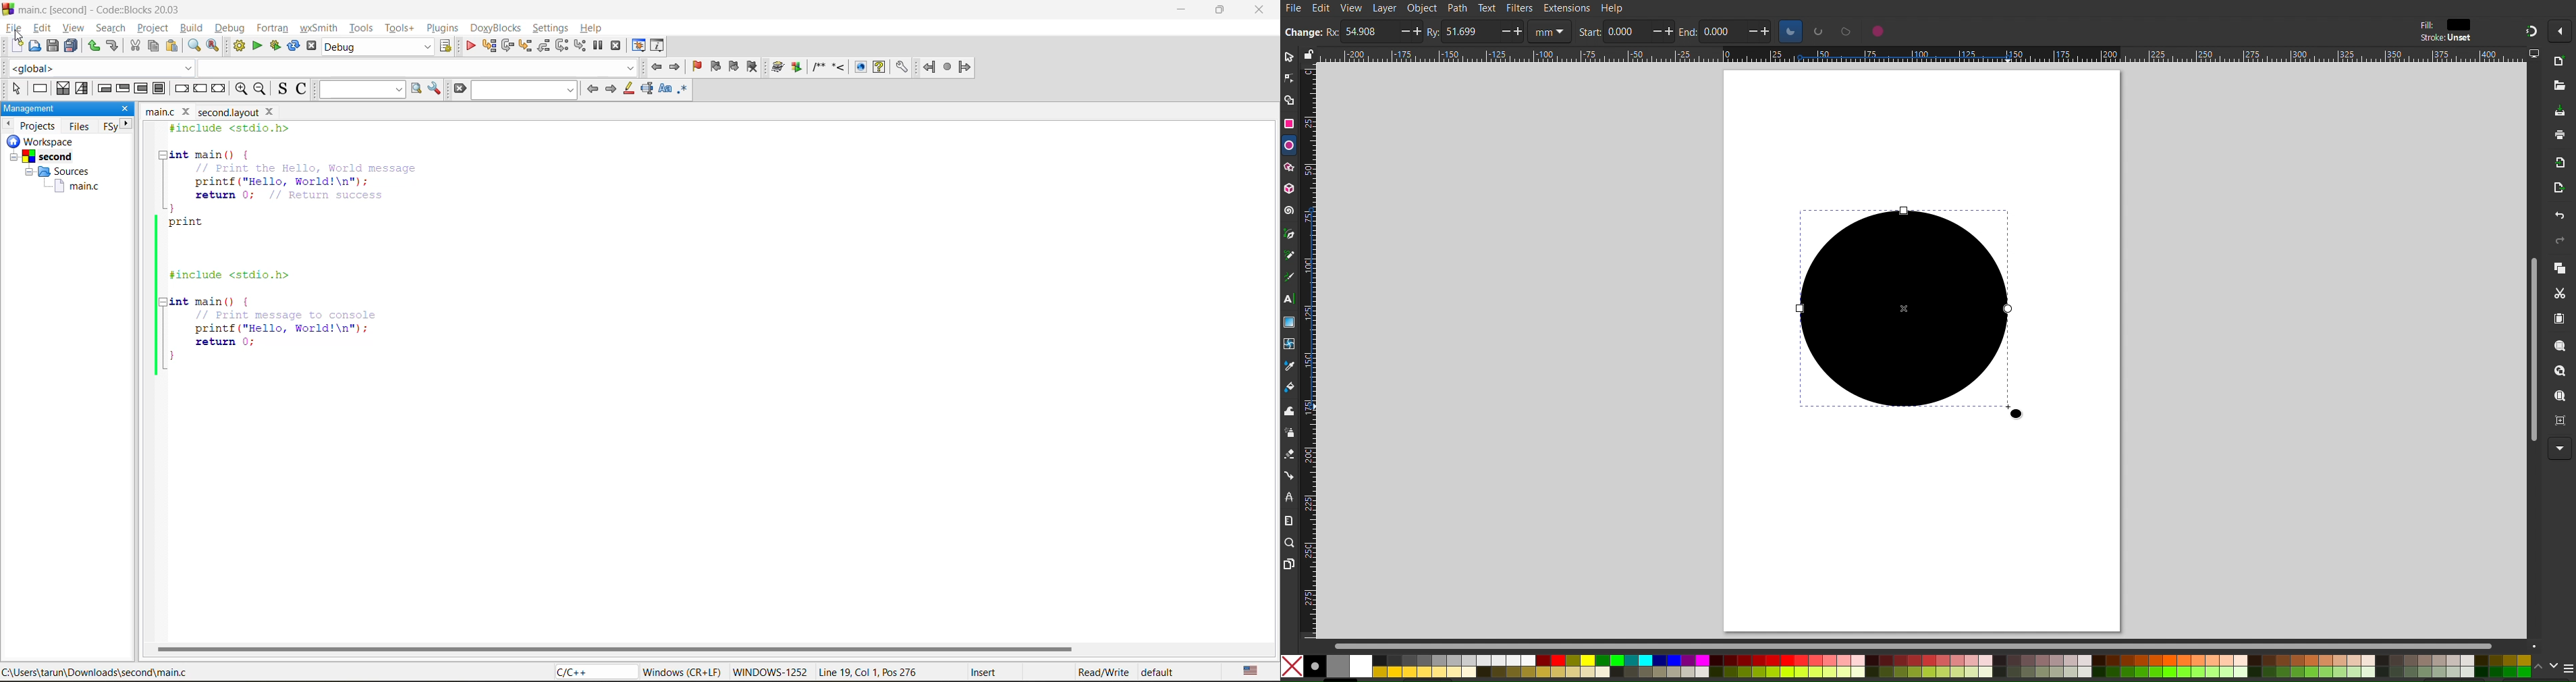  What do you see at coordinates (1290, 298) in the screenshot?
I see `Text Tool` at bounding box center [1290, 298].